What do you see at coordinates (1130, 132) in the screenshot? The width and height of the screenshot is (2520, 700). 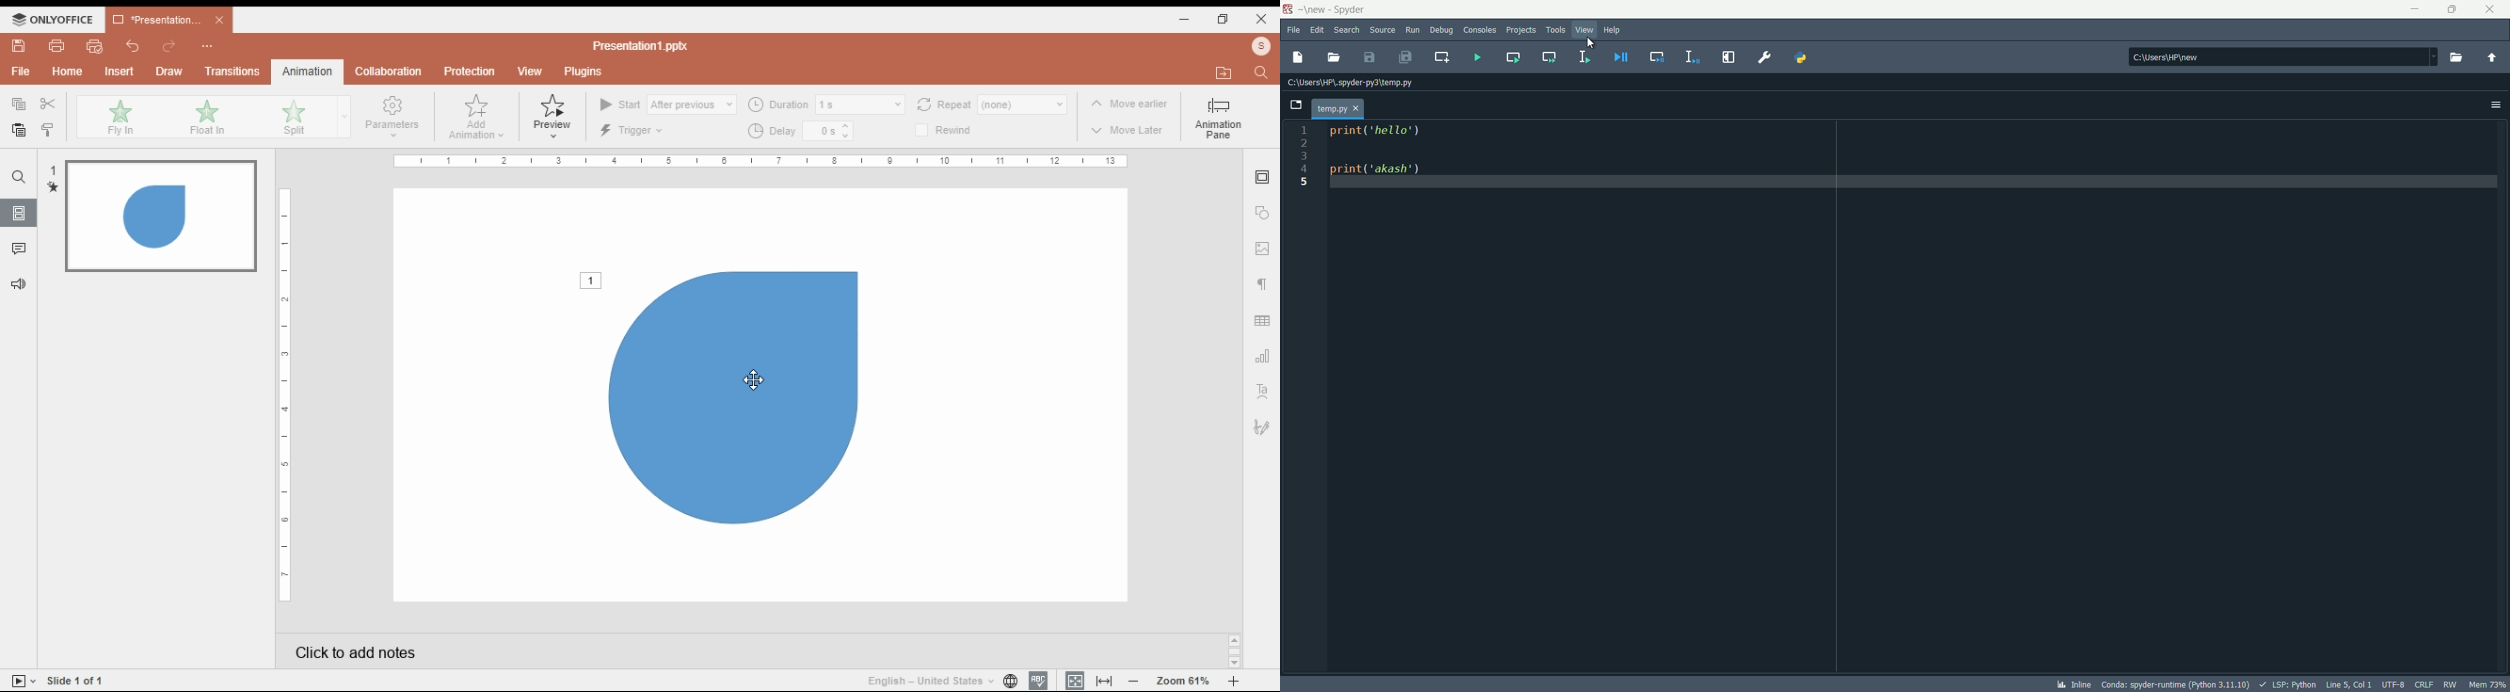 I see `move later` at bounding box center [1130, 132].